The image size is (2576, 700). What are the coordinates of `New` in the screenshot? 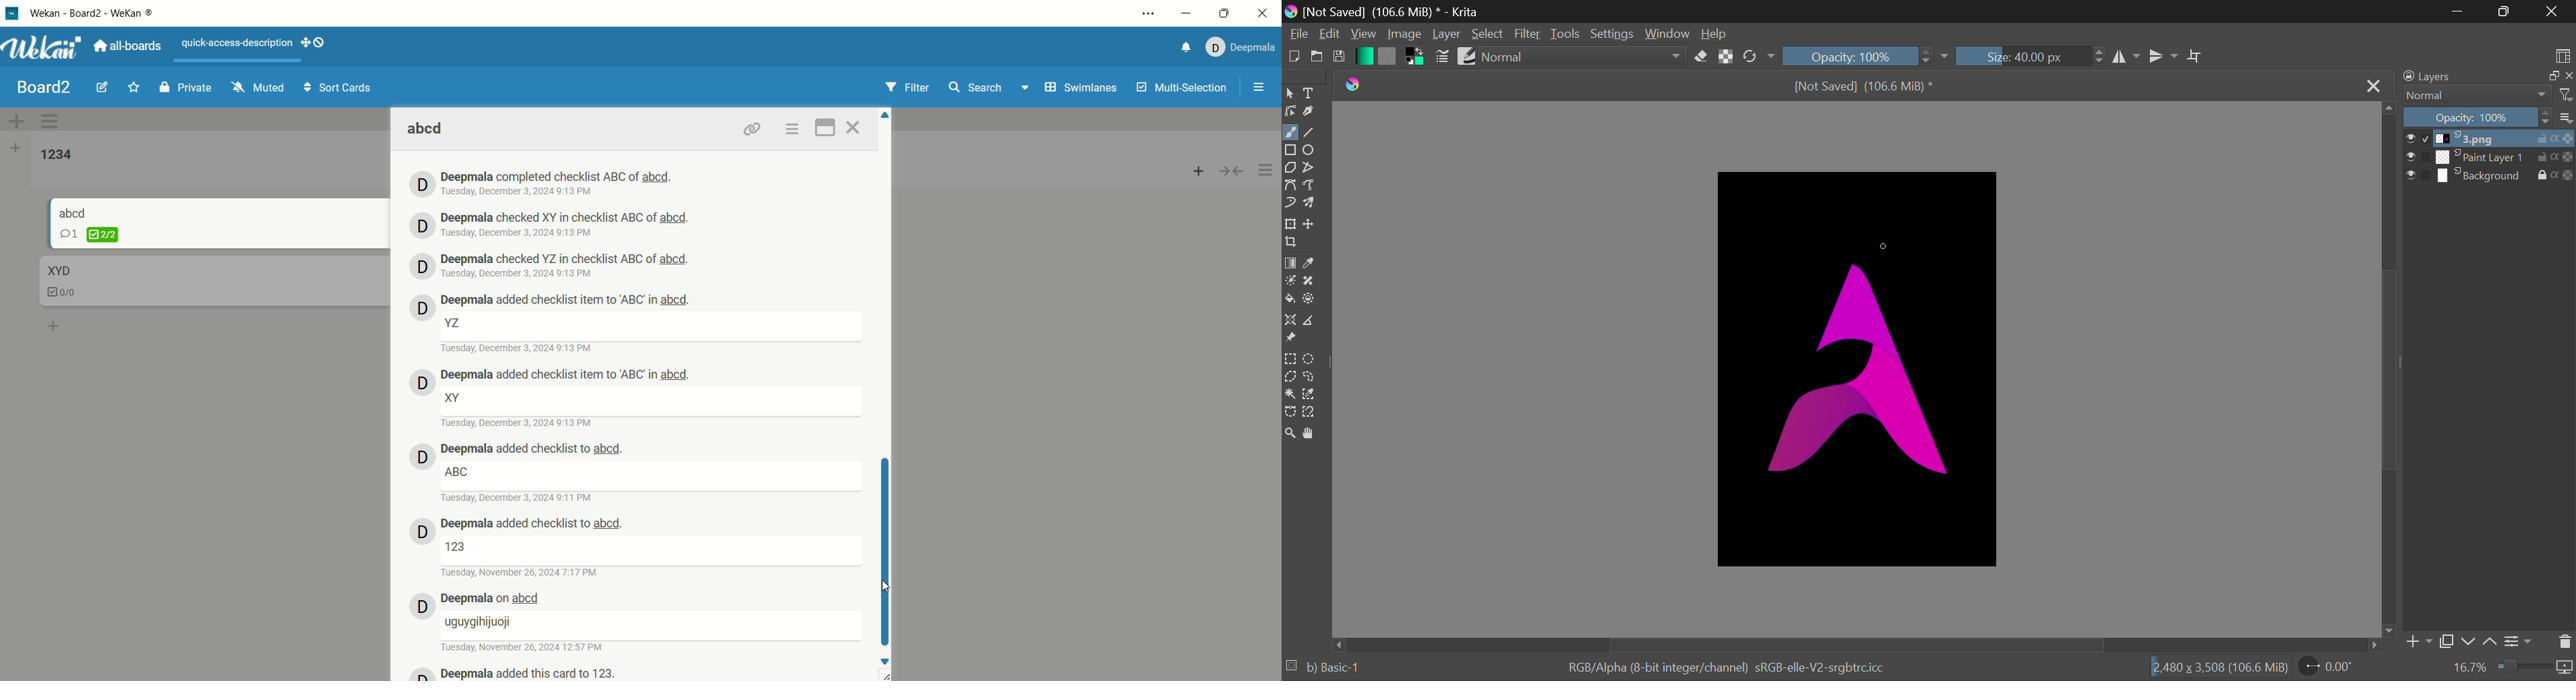 It's located at (1294, 58).